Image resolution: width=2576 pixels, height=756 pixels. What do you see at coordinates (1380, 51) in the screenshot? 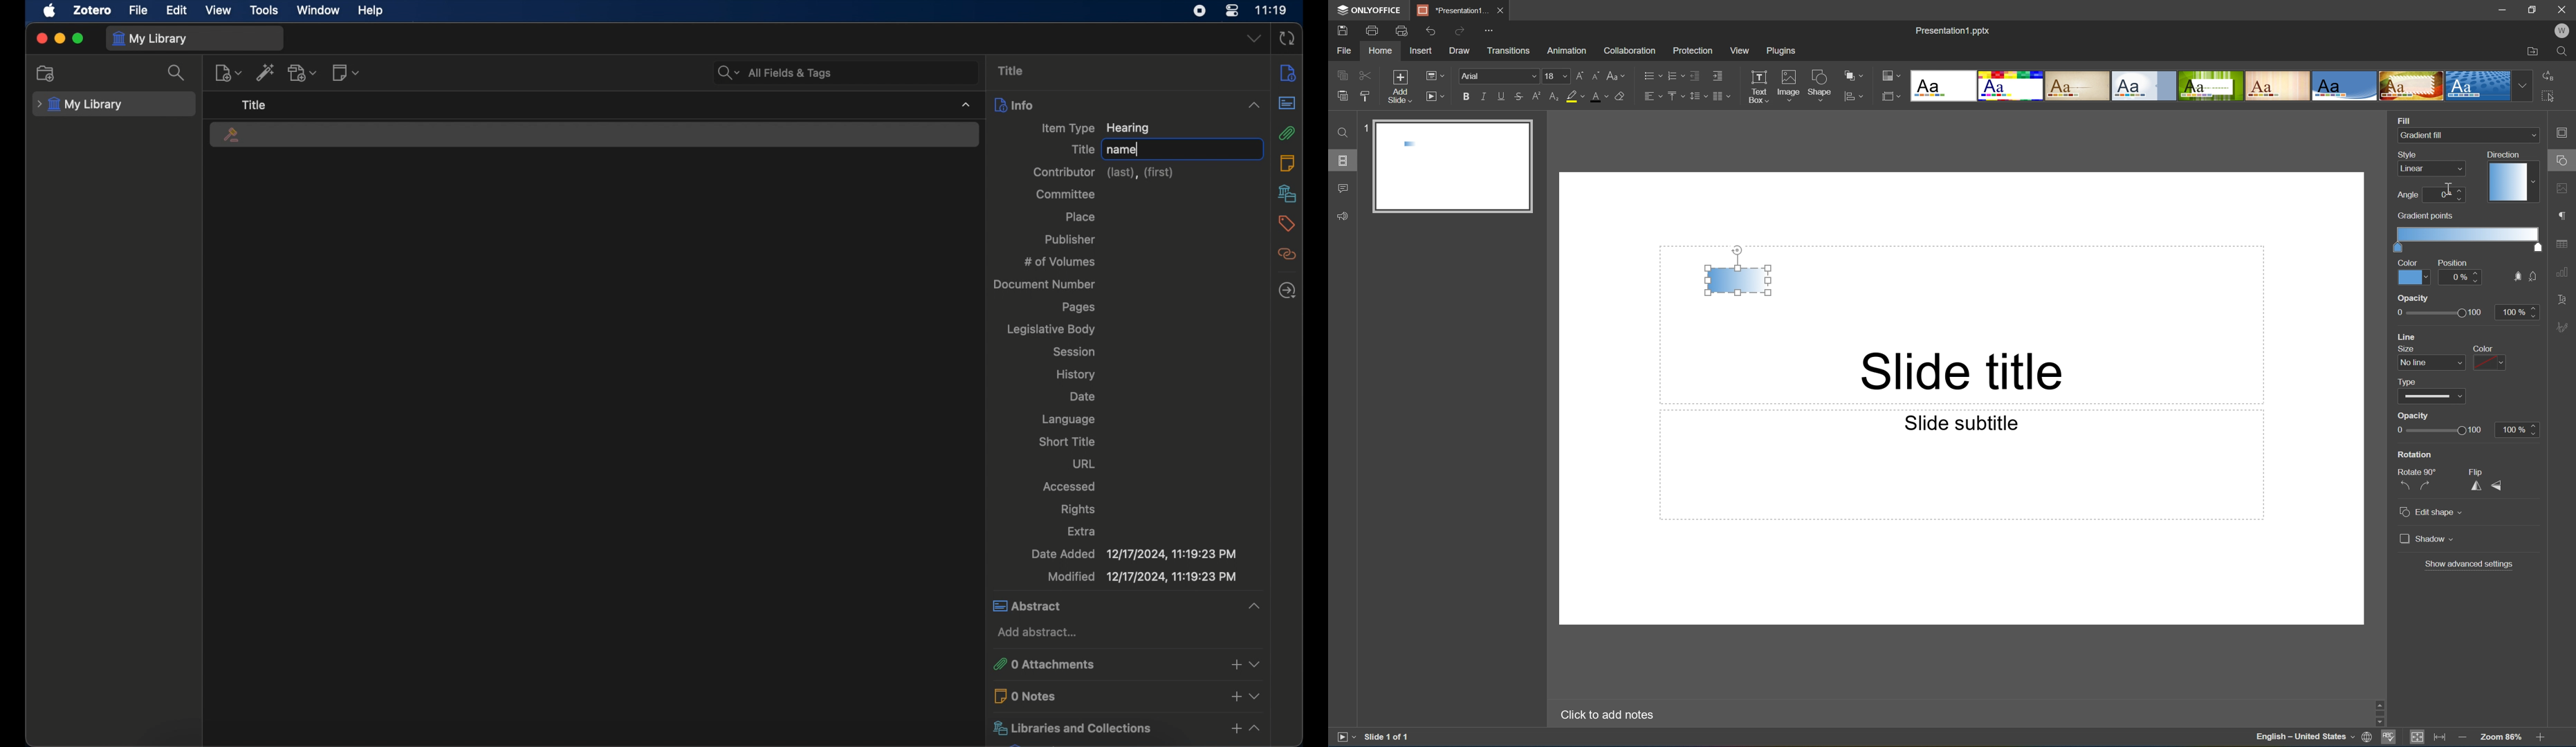
I see `Home` at bounding box center [1380, 51].